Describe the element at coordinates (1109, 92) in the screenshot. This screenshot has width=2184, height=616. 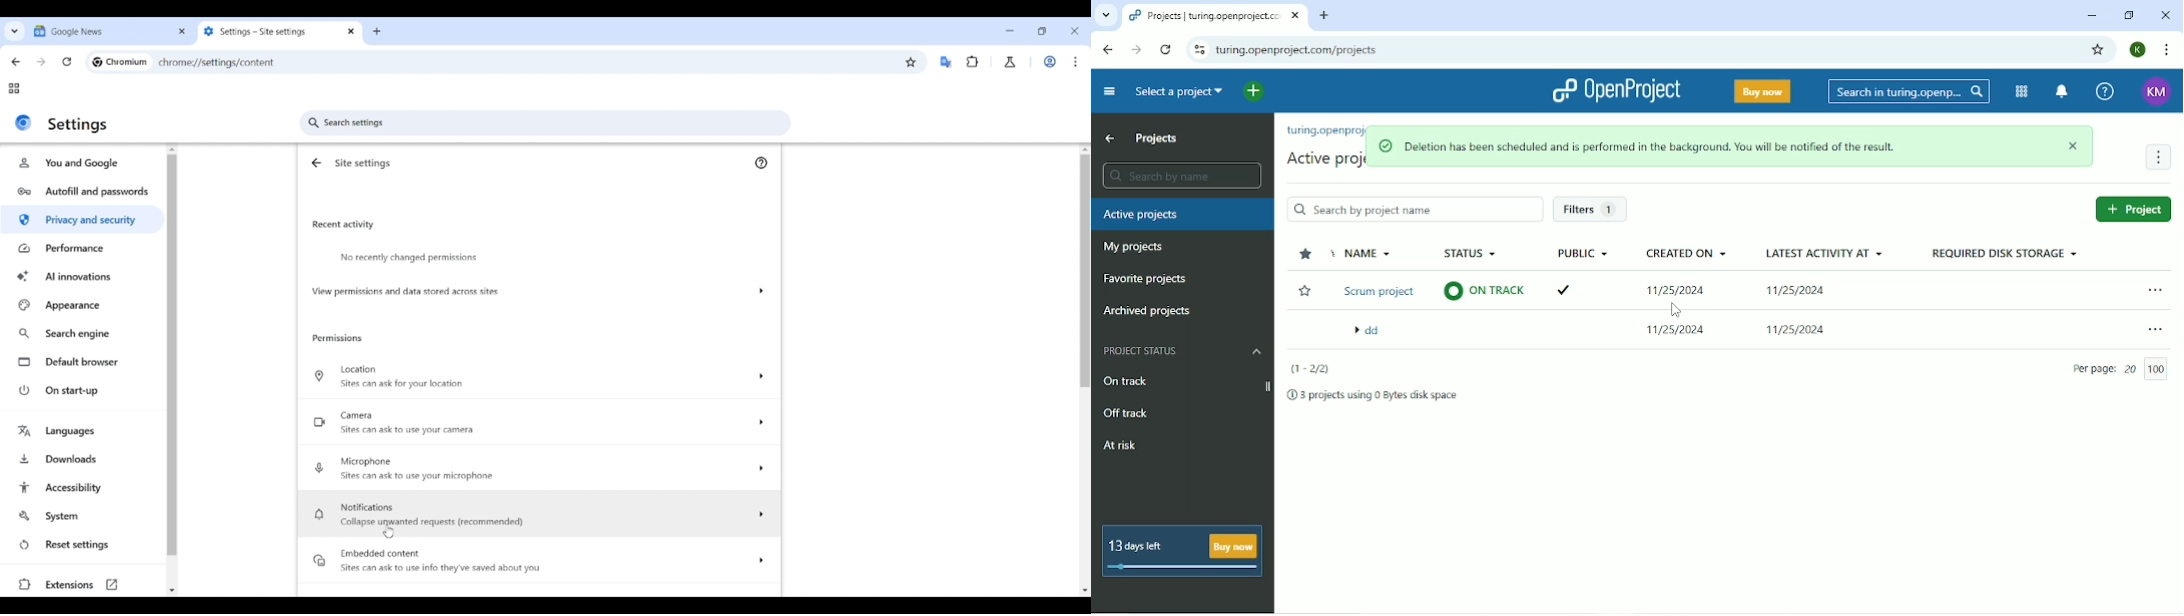
I see `Collapse project menu` at that location.